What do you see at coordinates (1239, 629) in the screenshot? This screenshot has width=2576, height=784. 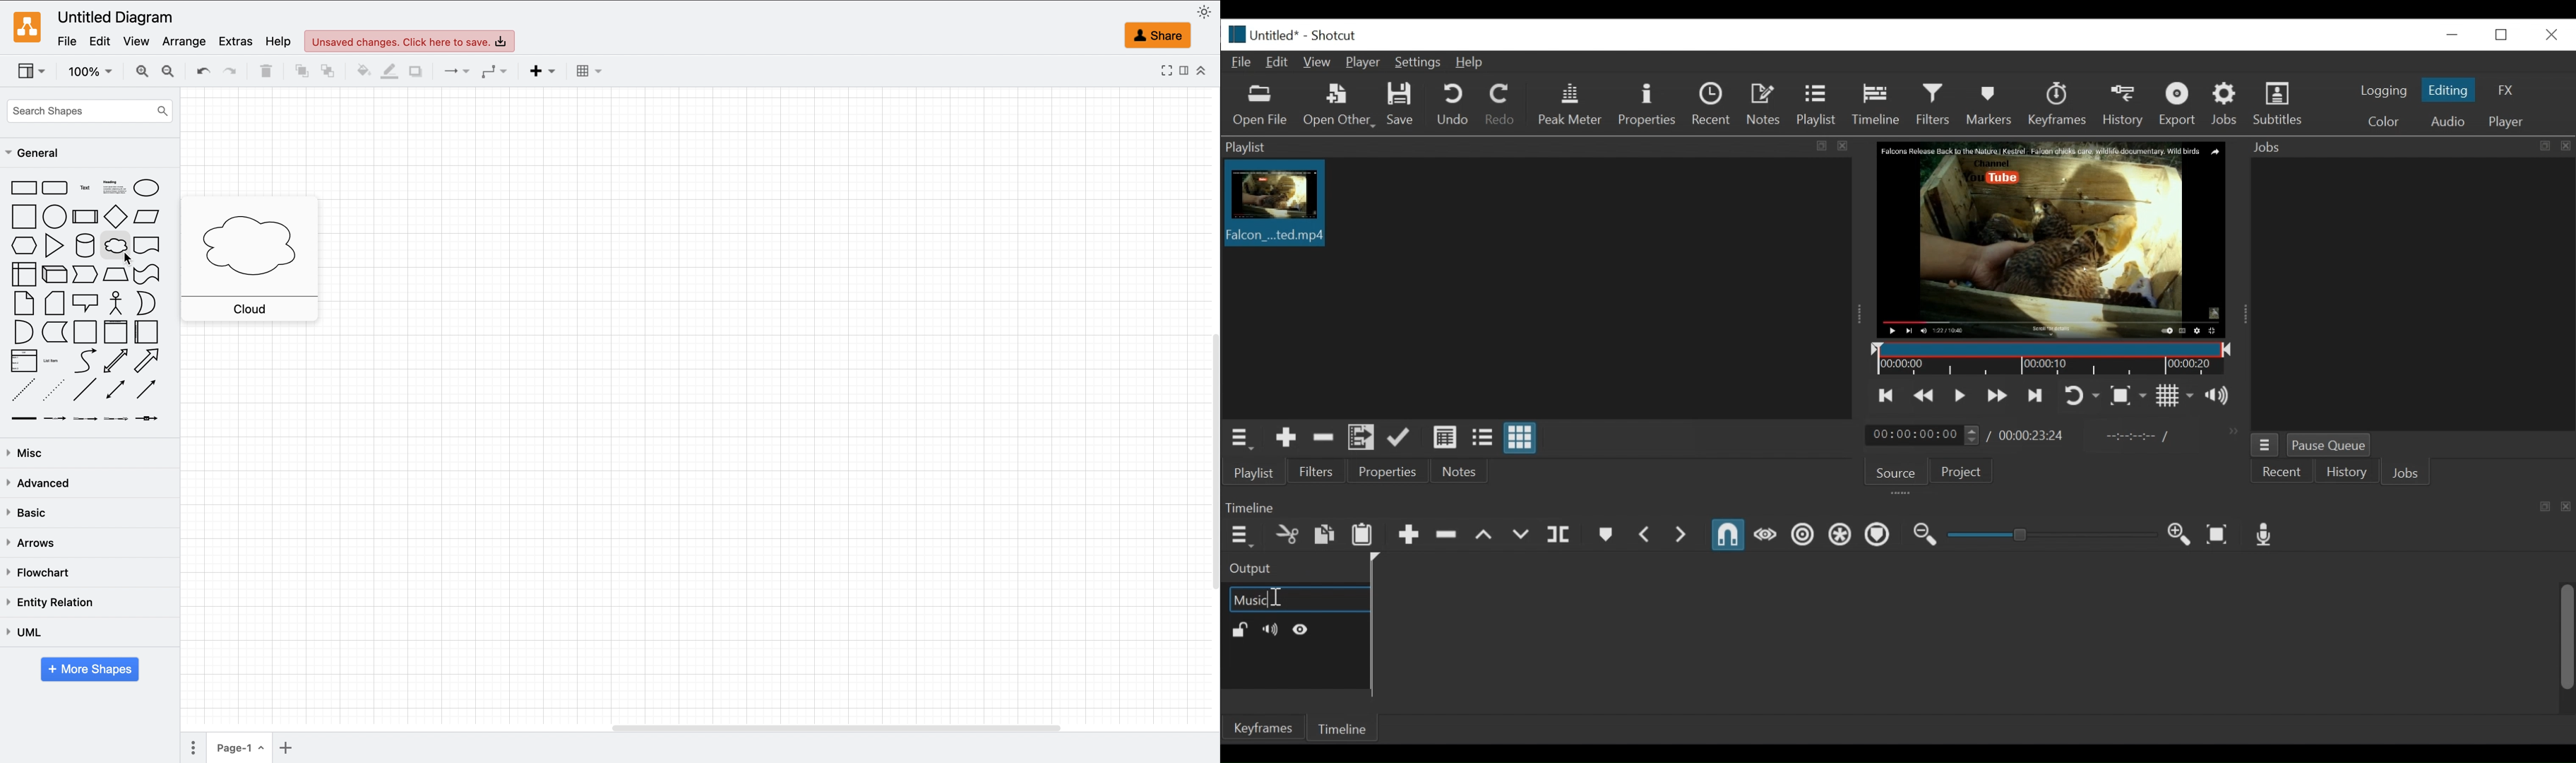 I see `(un)lock track` at bounding box center [1239, 629].